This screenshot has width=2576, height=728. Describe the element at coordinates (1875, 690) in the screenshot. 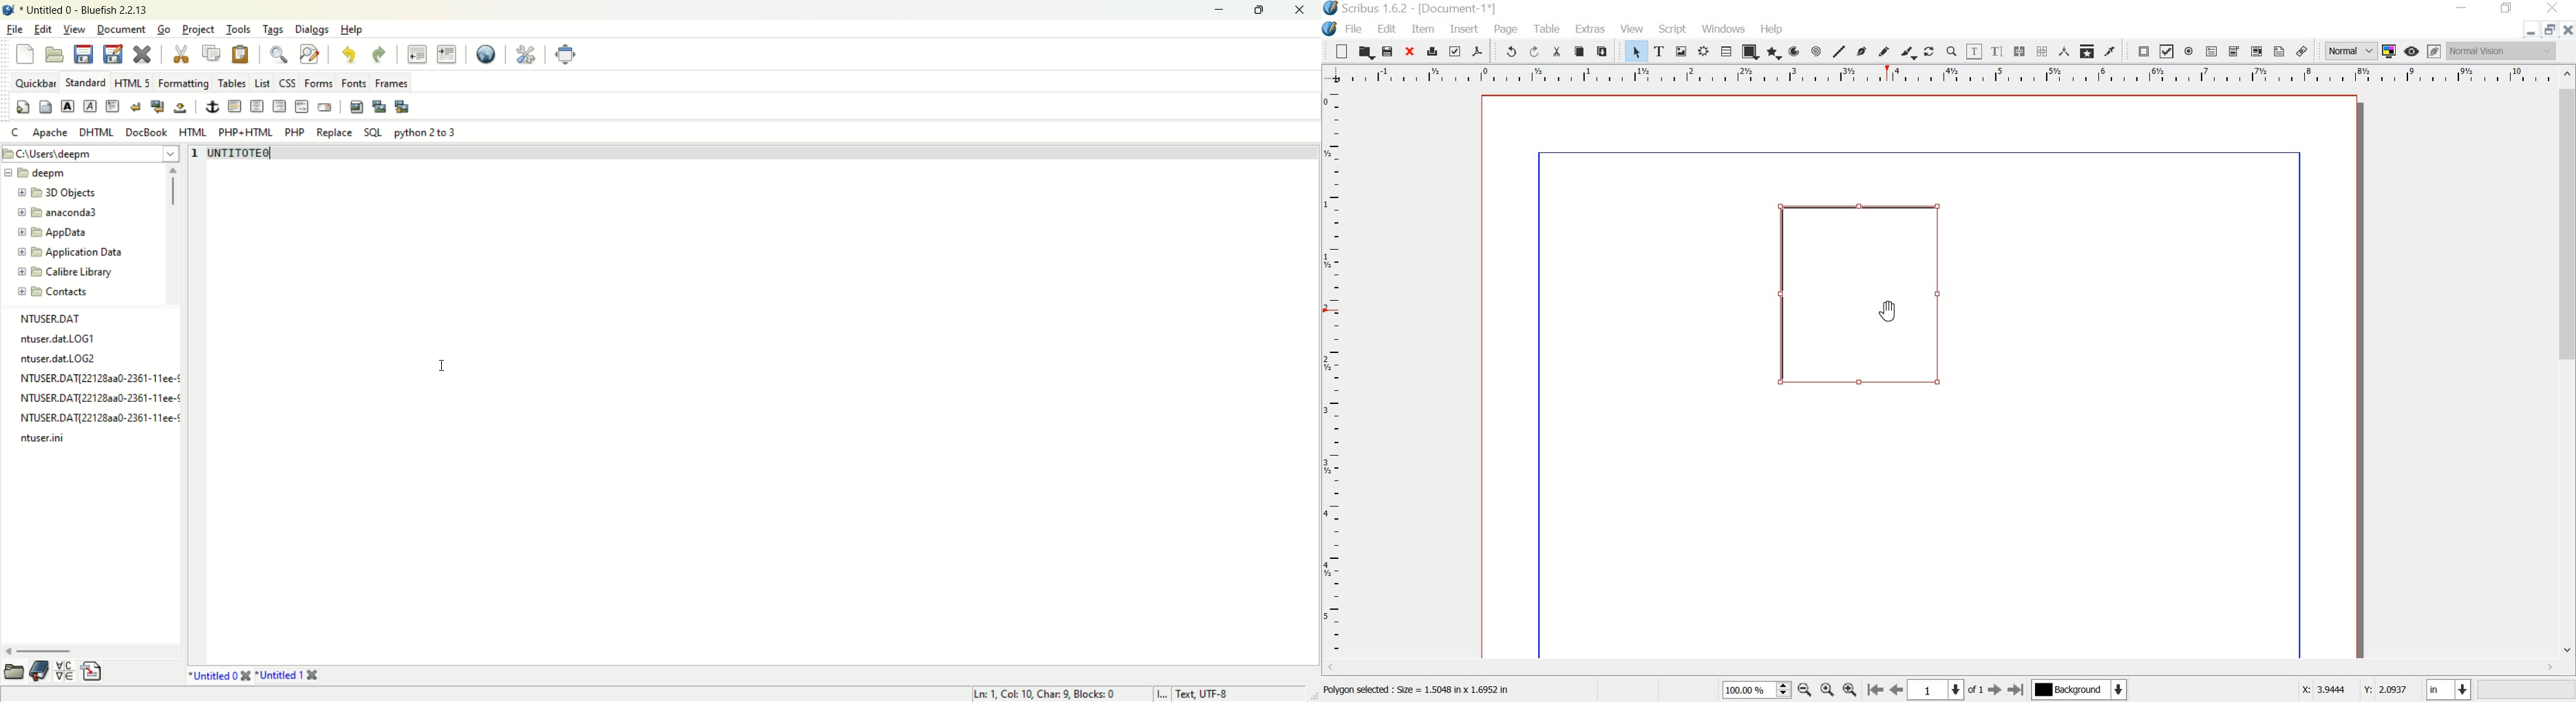

I see `go to first page` at that location.